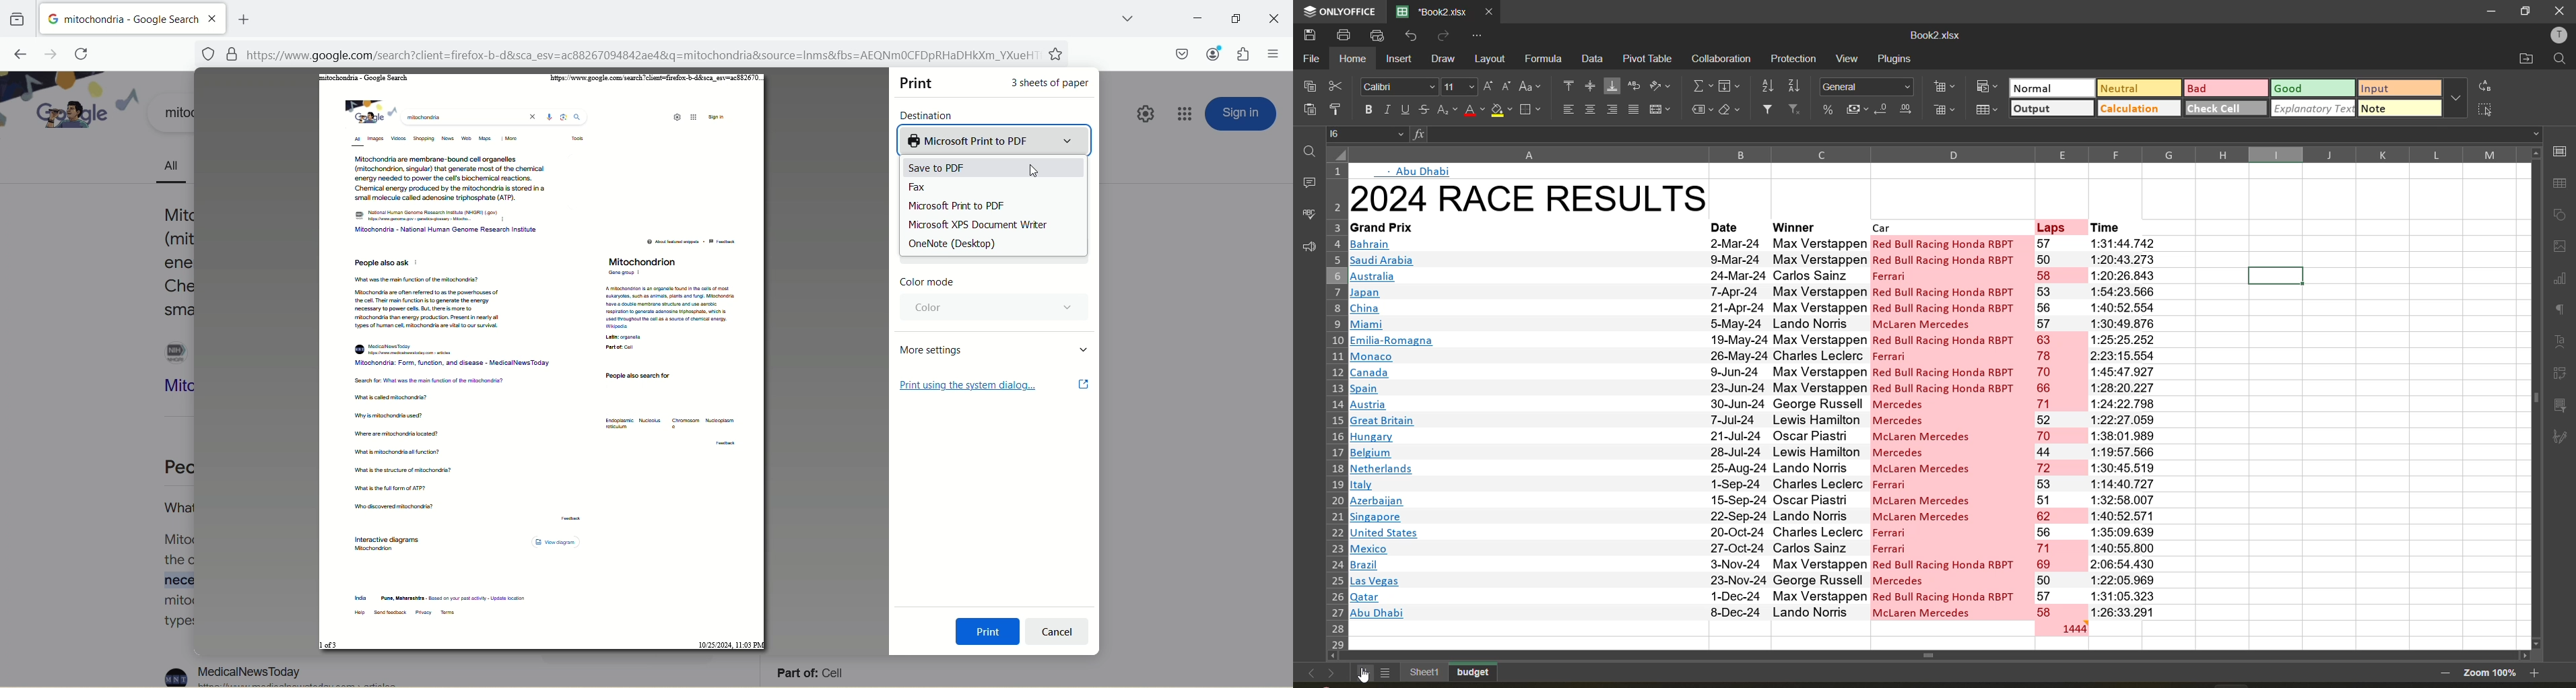 The height and width of the screenshot is (700, 2576). I want to click on car, so click(1949, 427).